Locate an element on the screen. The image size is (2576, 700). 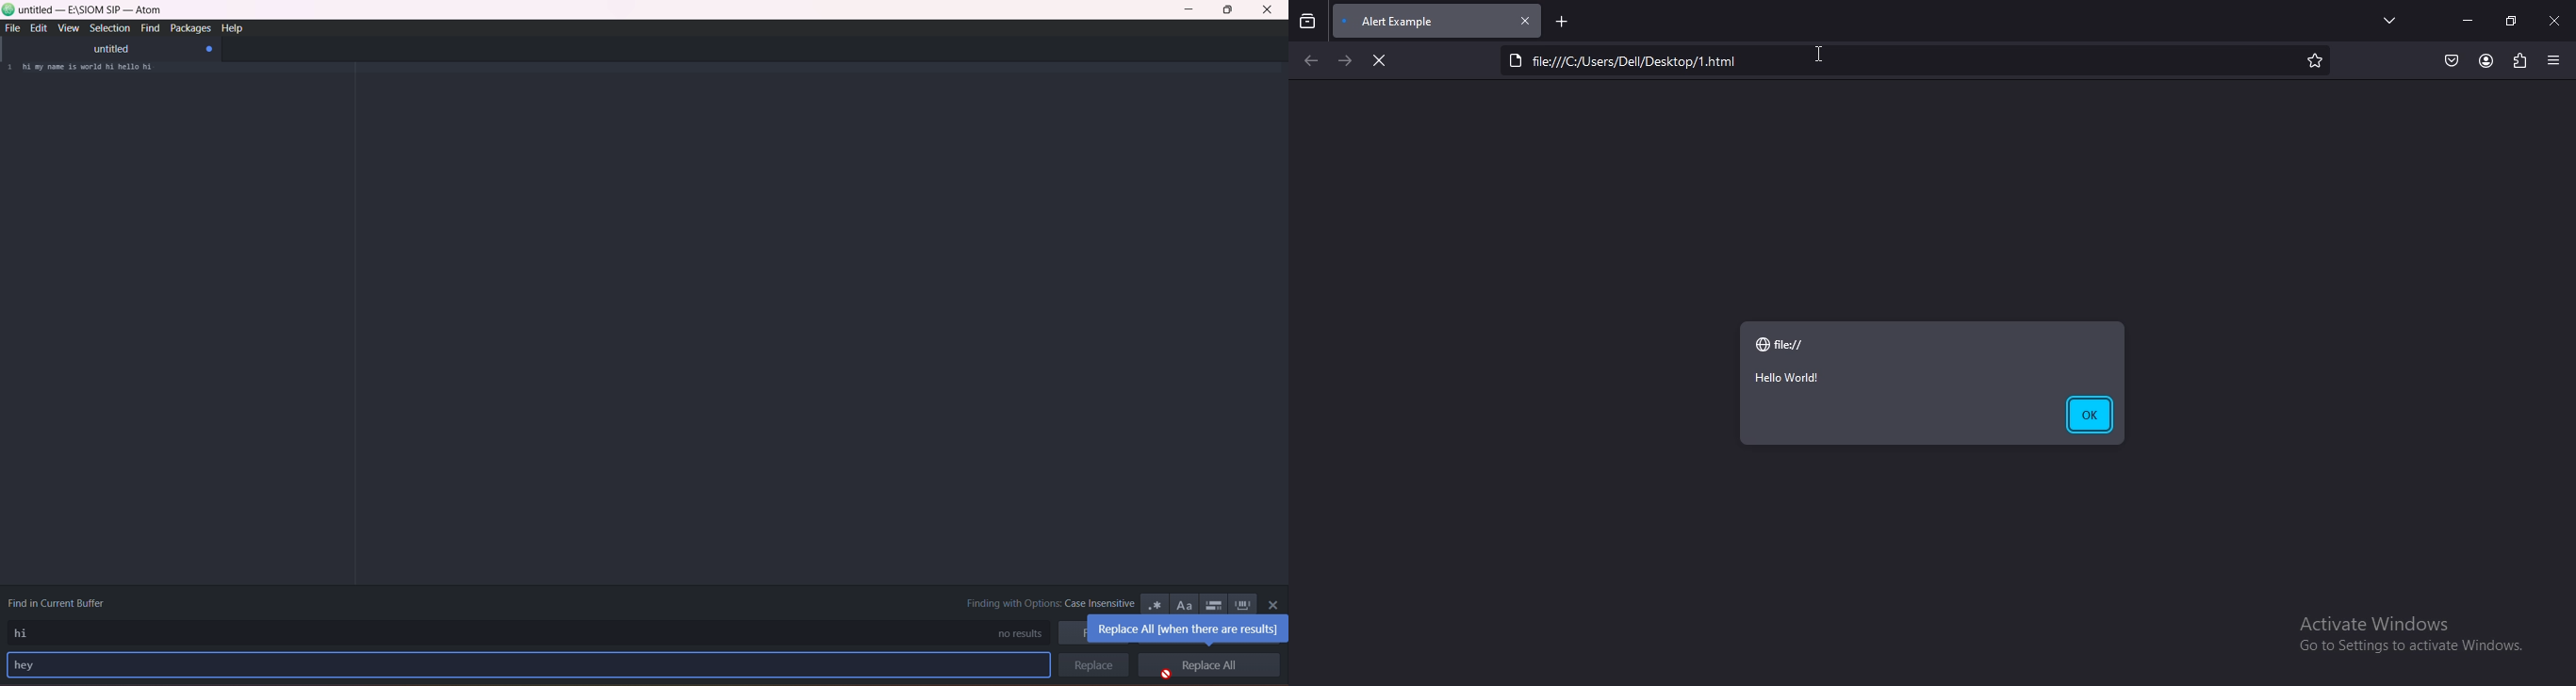
save to pocket is located at coordinates (2452, 61).